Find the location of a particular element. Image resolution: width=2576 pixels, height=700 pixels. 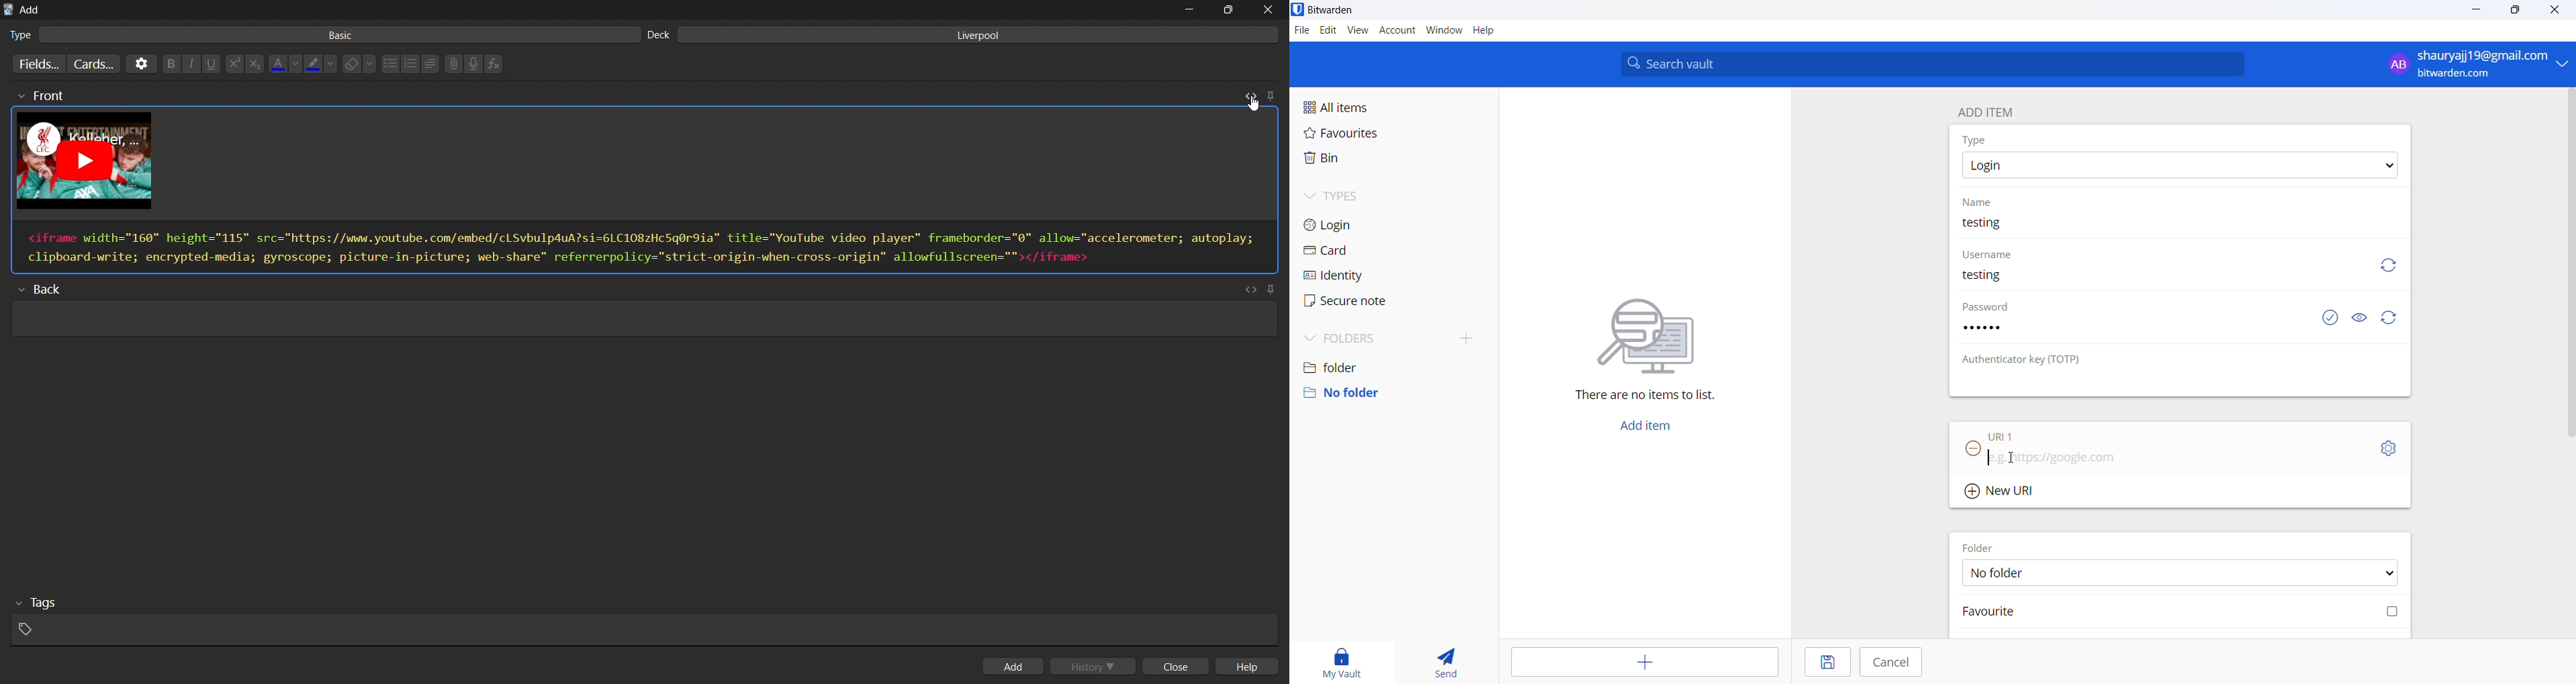

minimize is located at coordinates (1188, 9).